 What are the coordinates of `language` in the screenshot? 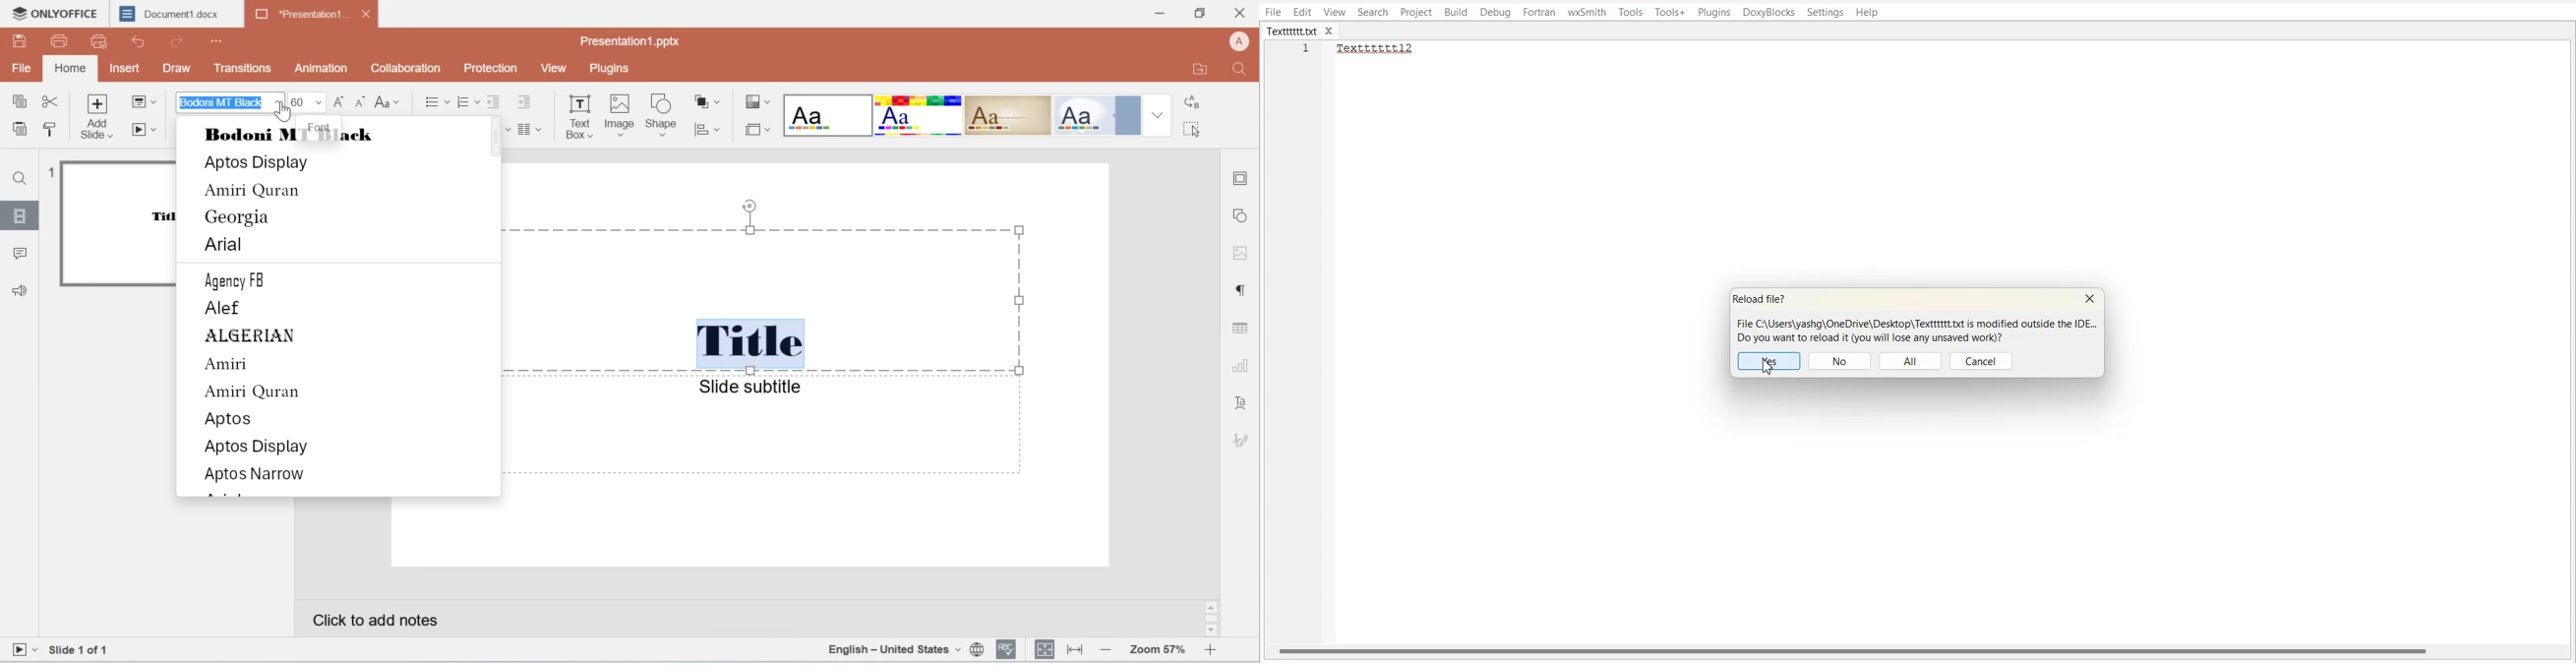 It's located at (907, 650).